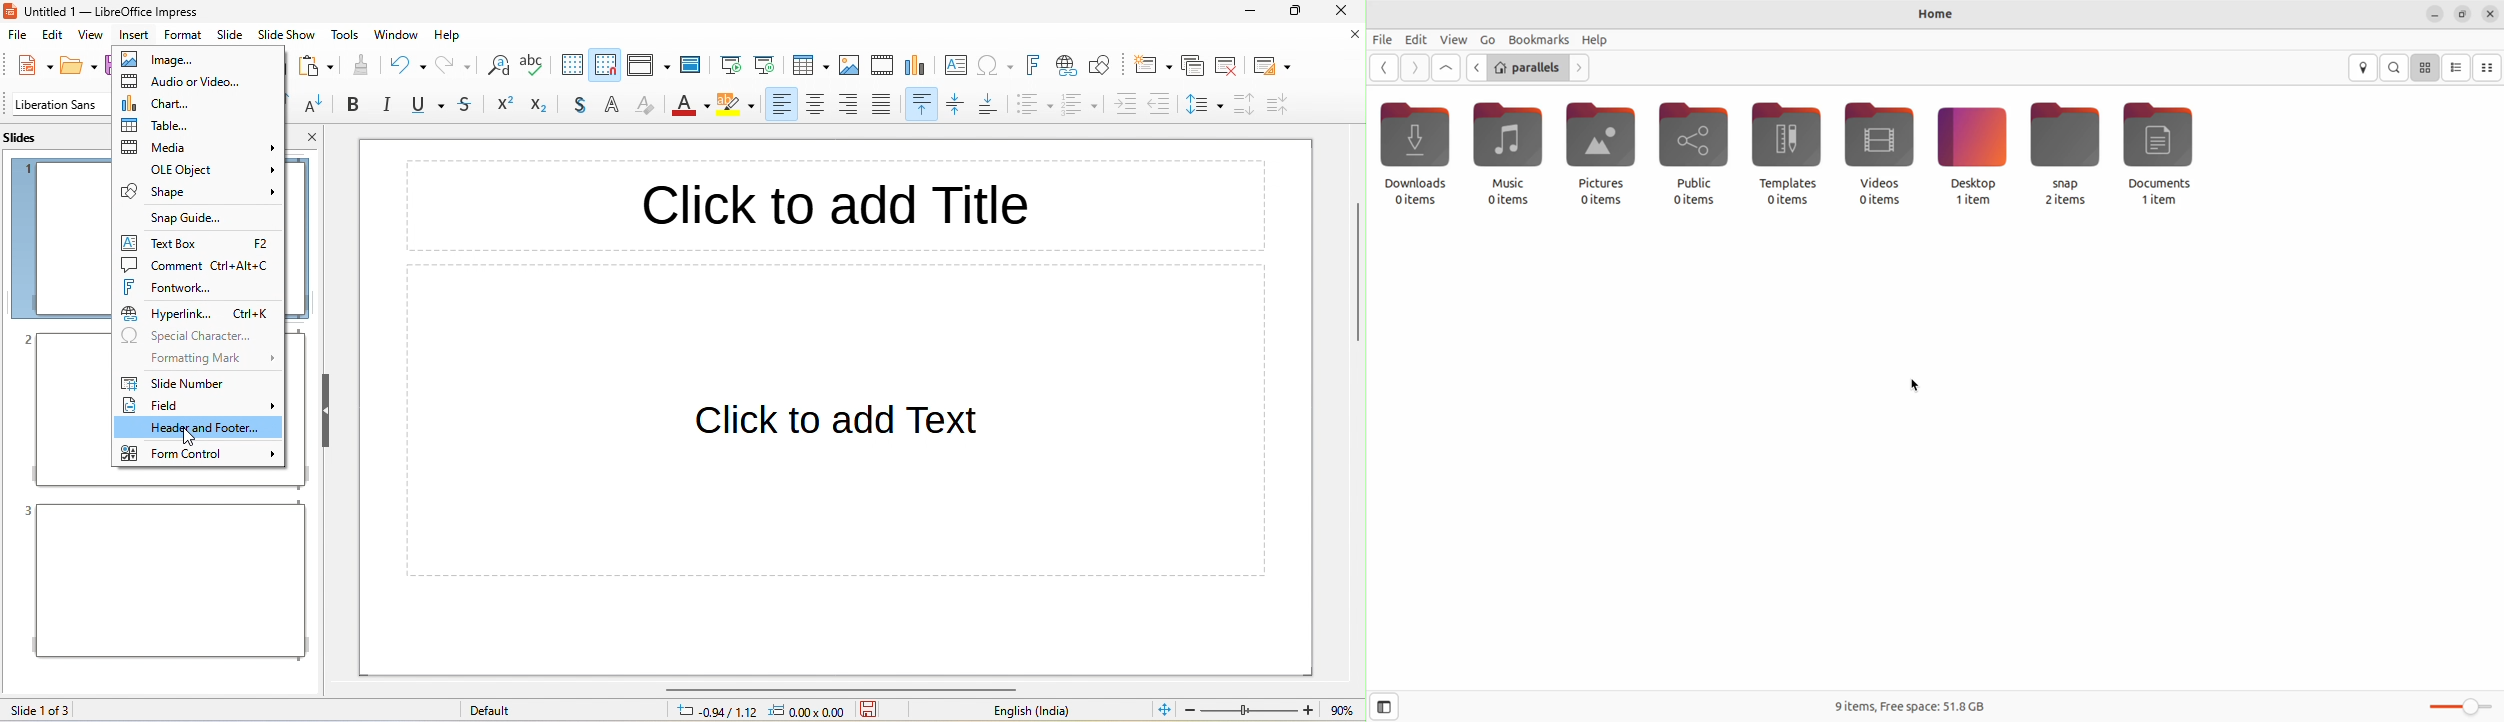 The height and width of the screenshot is (728, 2520). What do you see at coordinates (211, 169) in the screenshot?
I see `ole object` at bounding box center [211, 169].